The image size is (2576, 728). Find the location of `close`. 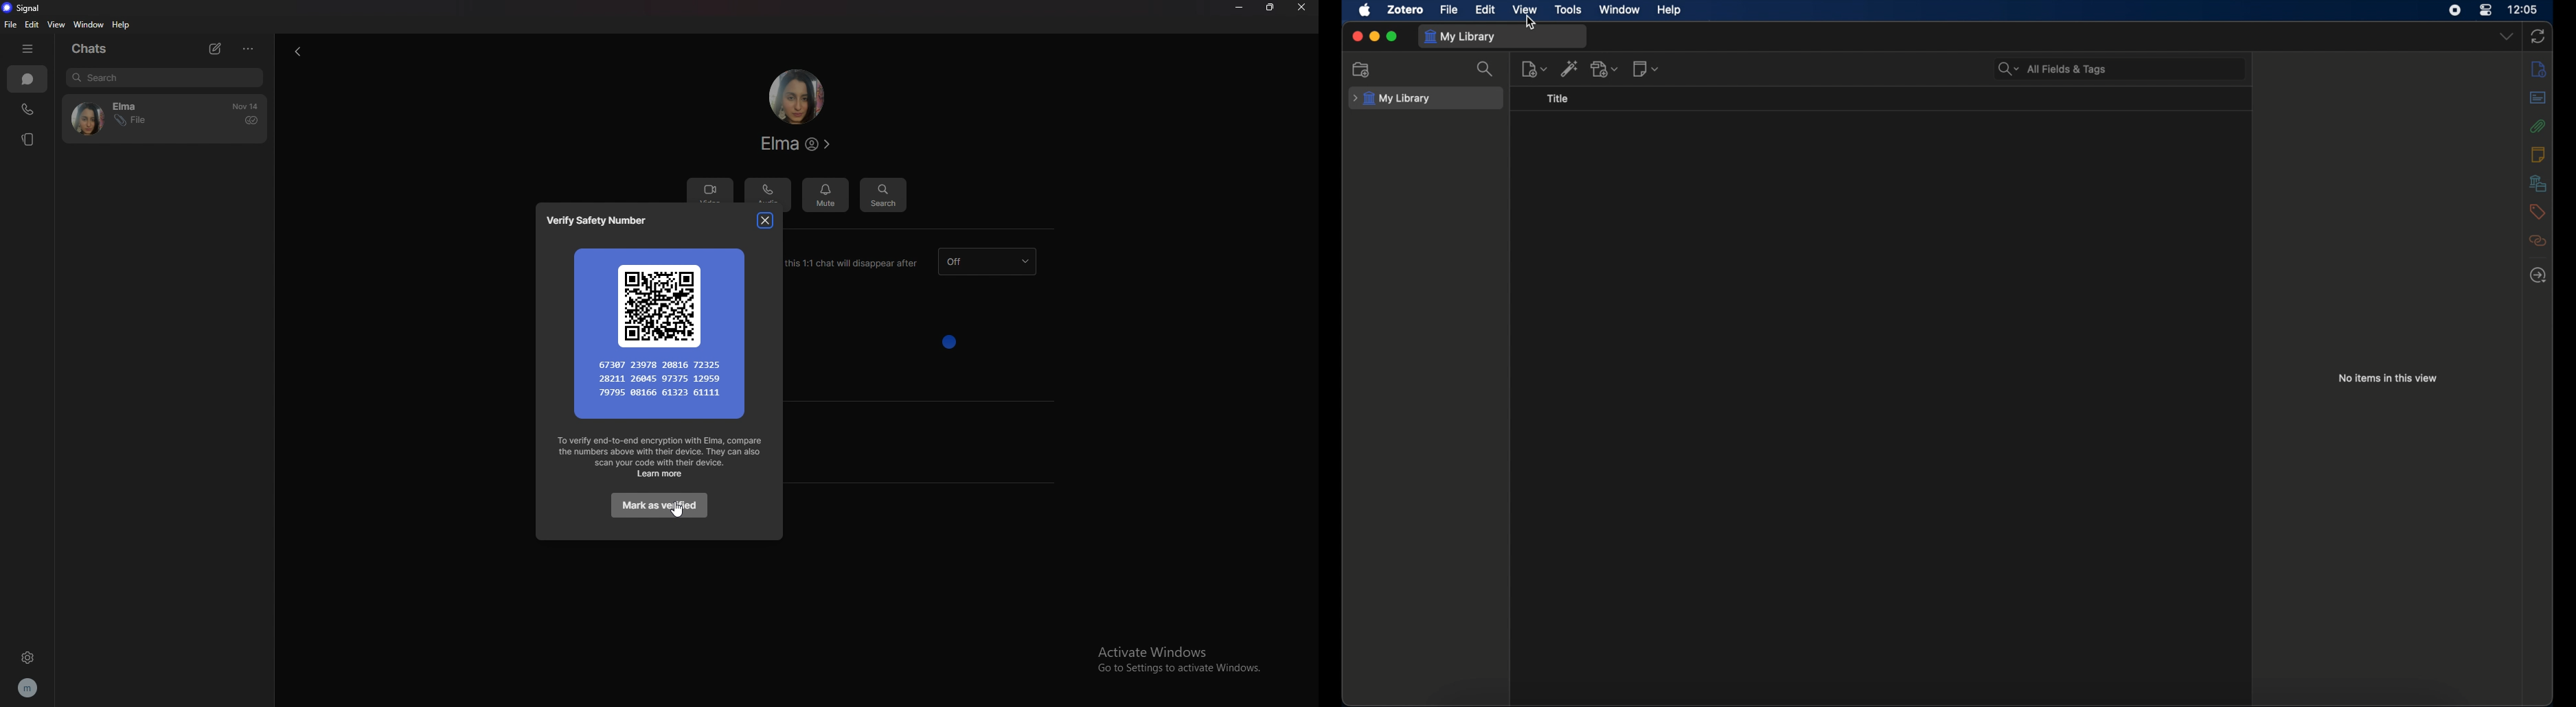

close is located at coordinates (765, 220).